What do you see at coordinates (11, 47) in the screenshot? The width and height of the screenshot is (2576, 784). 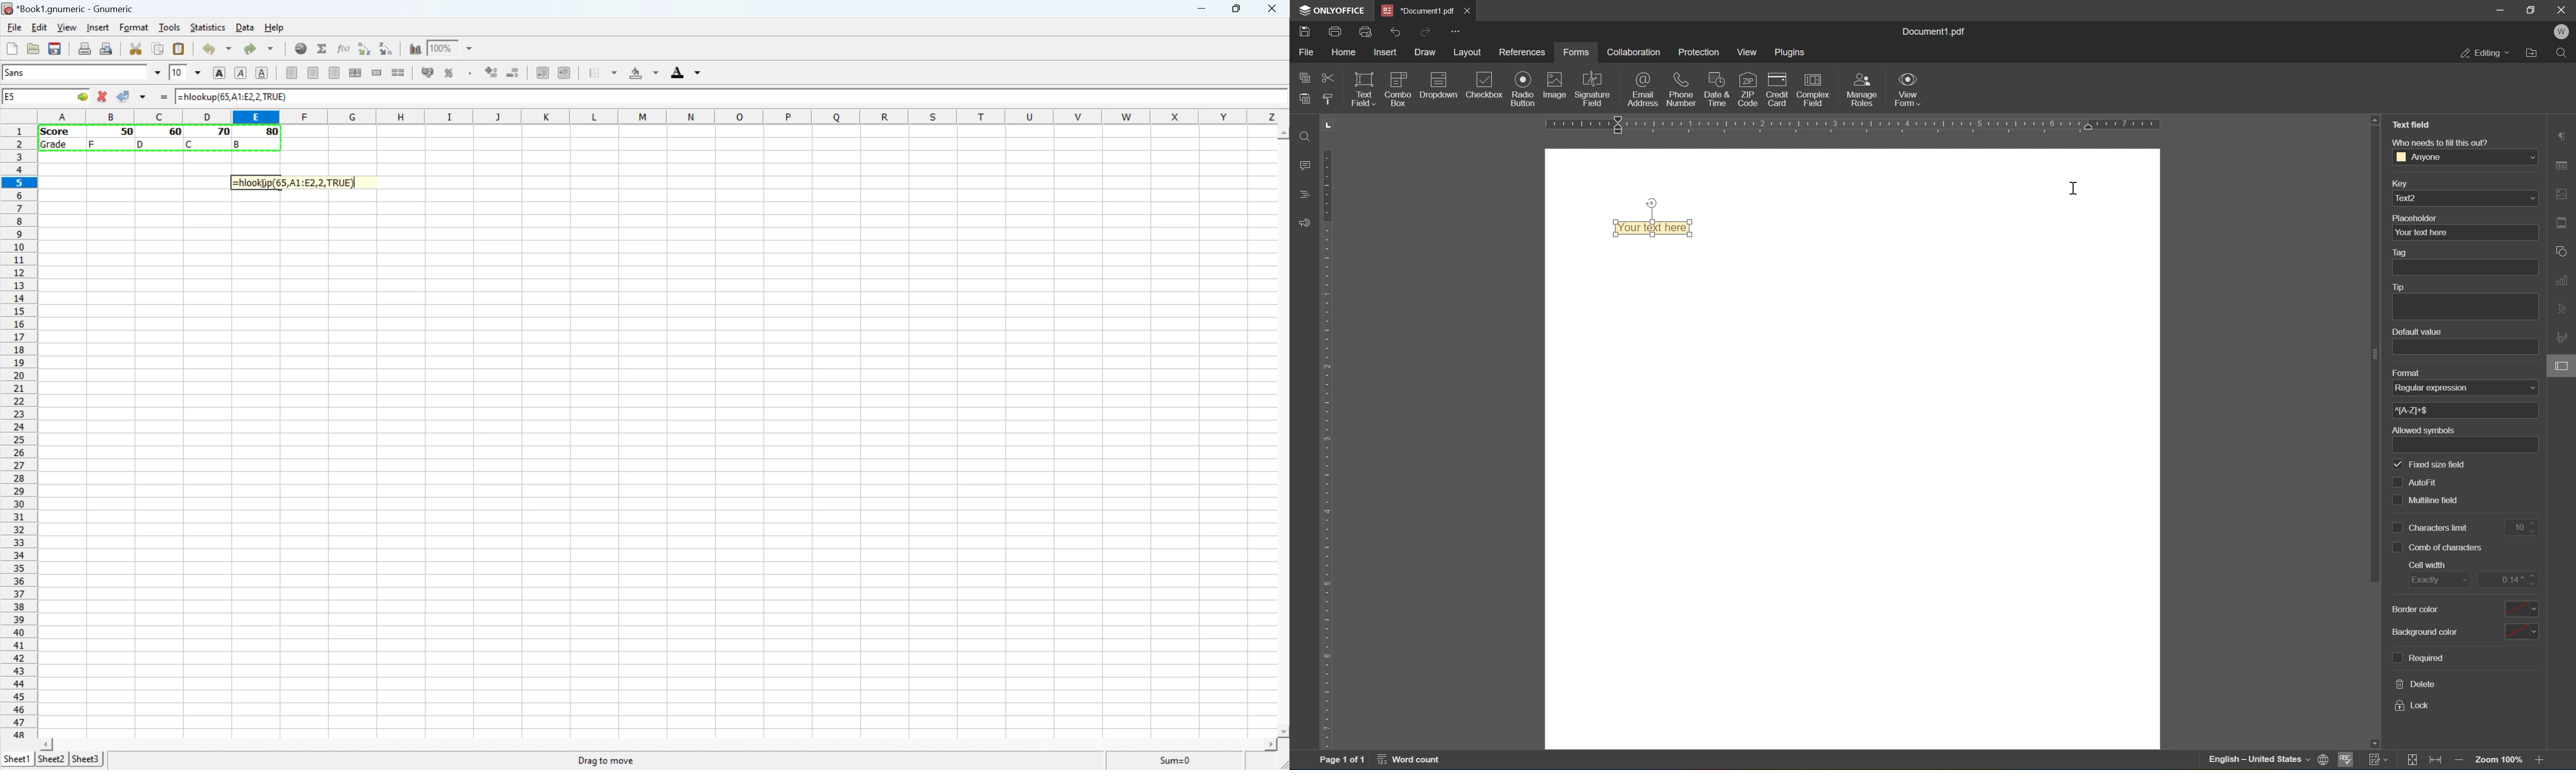 I see `Create a new workbook` at bounding box center [11, 47].